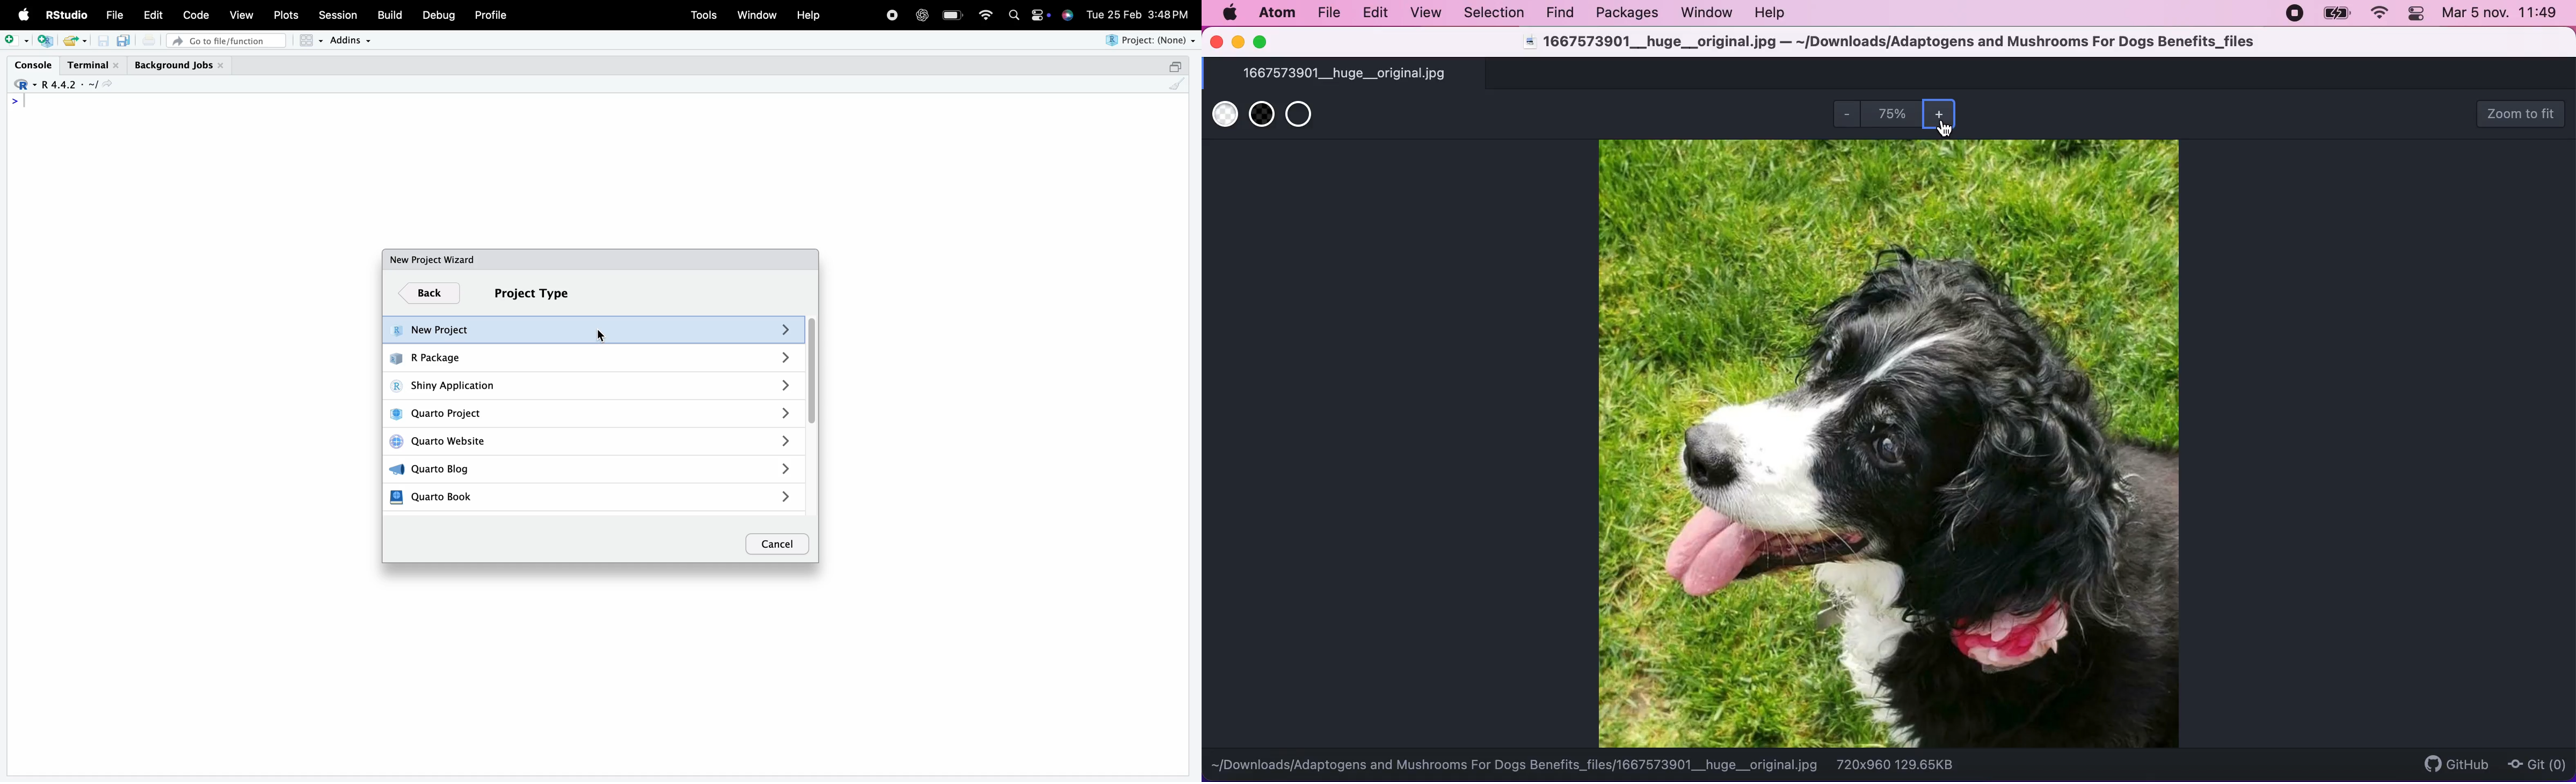 The image size is (2576, 784). I want to click on >, so click(15, 101).